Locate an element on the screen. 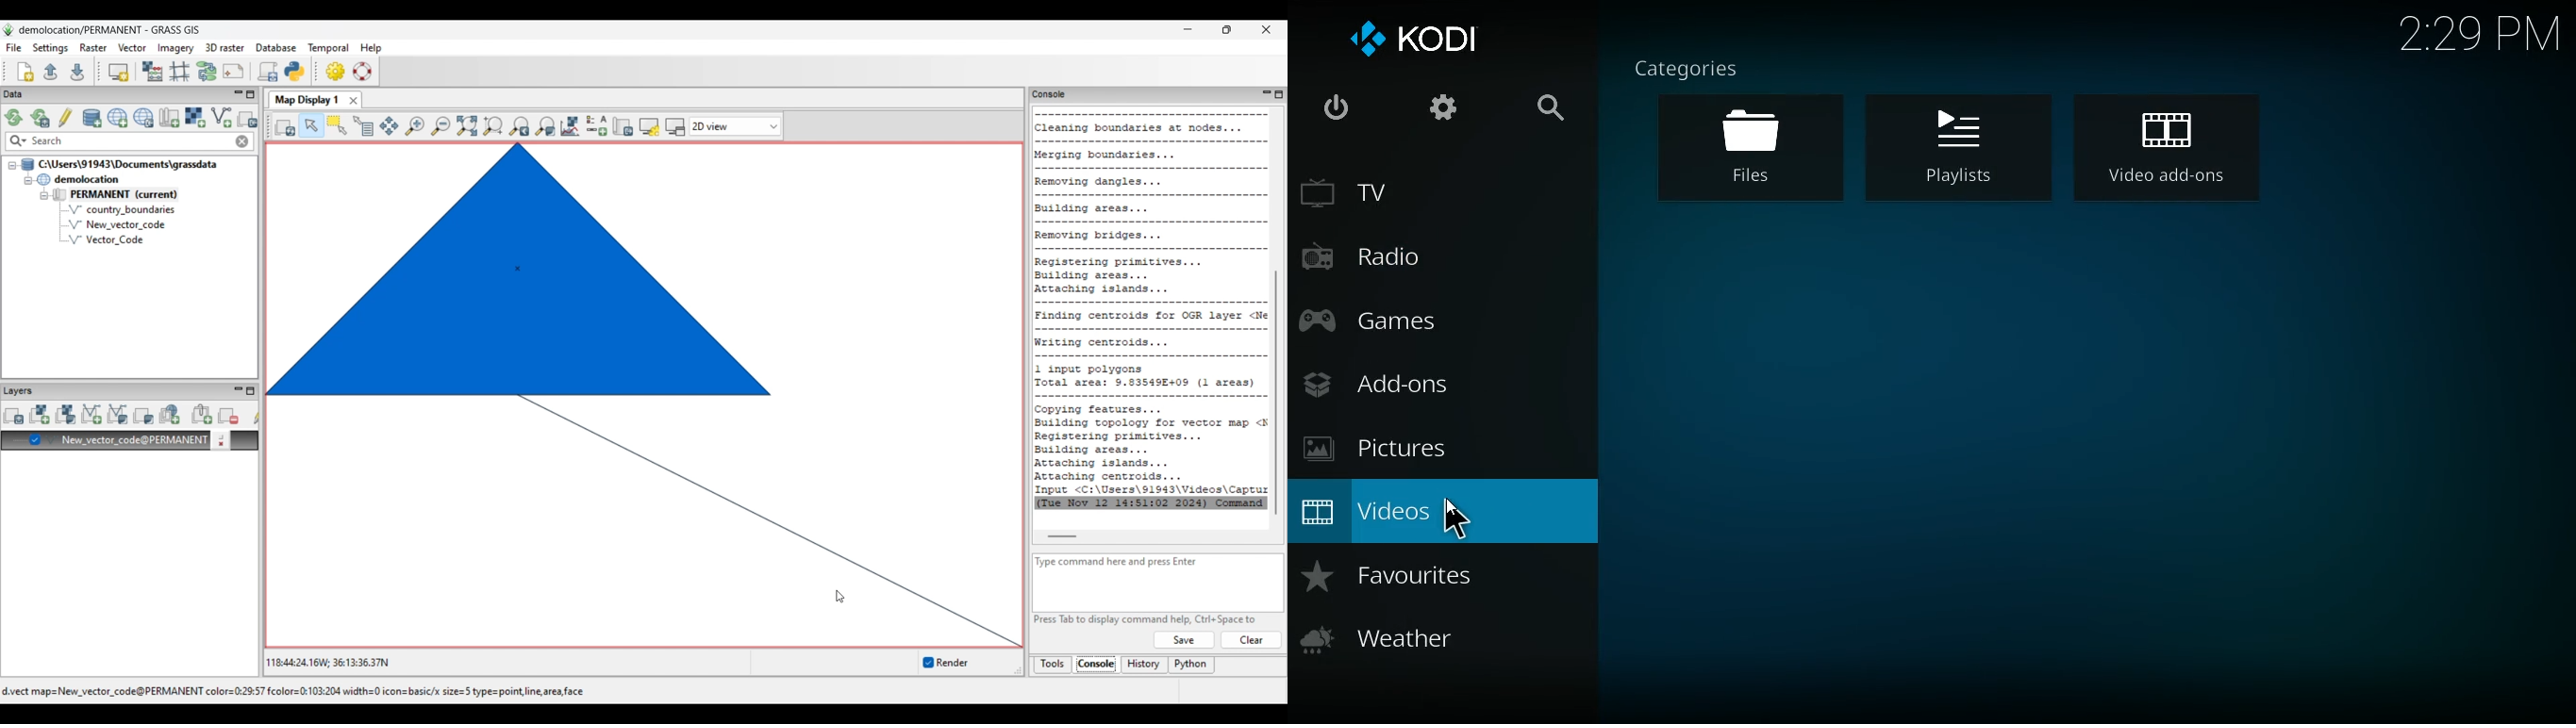 The height and width of the screenshot is (728, 2576). videos is located at coordinates (1443, 512).